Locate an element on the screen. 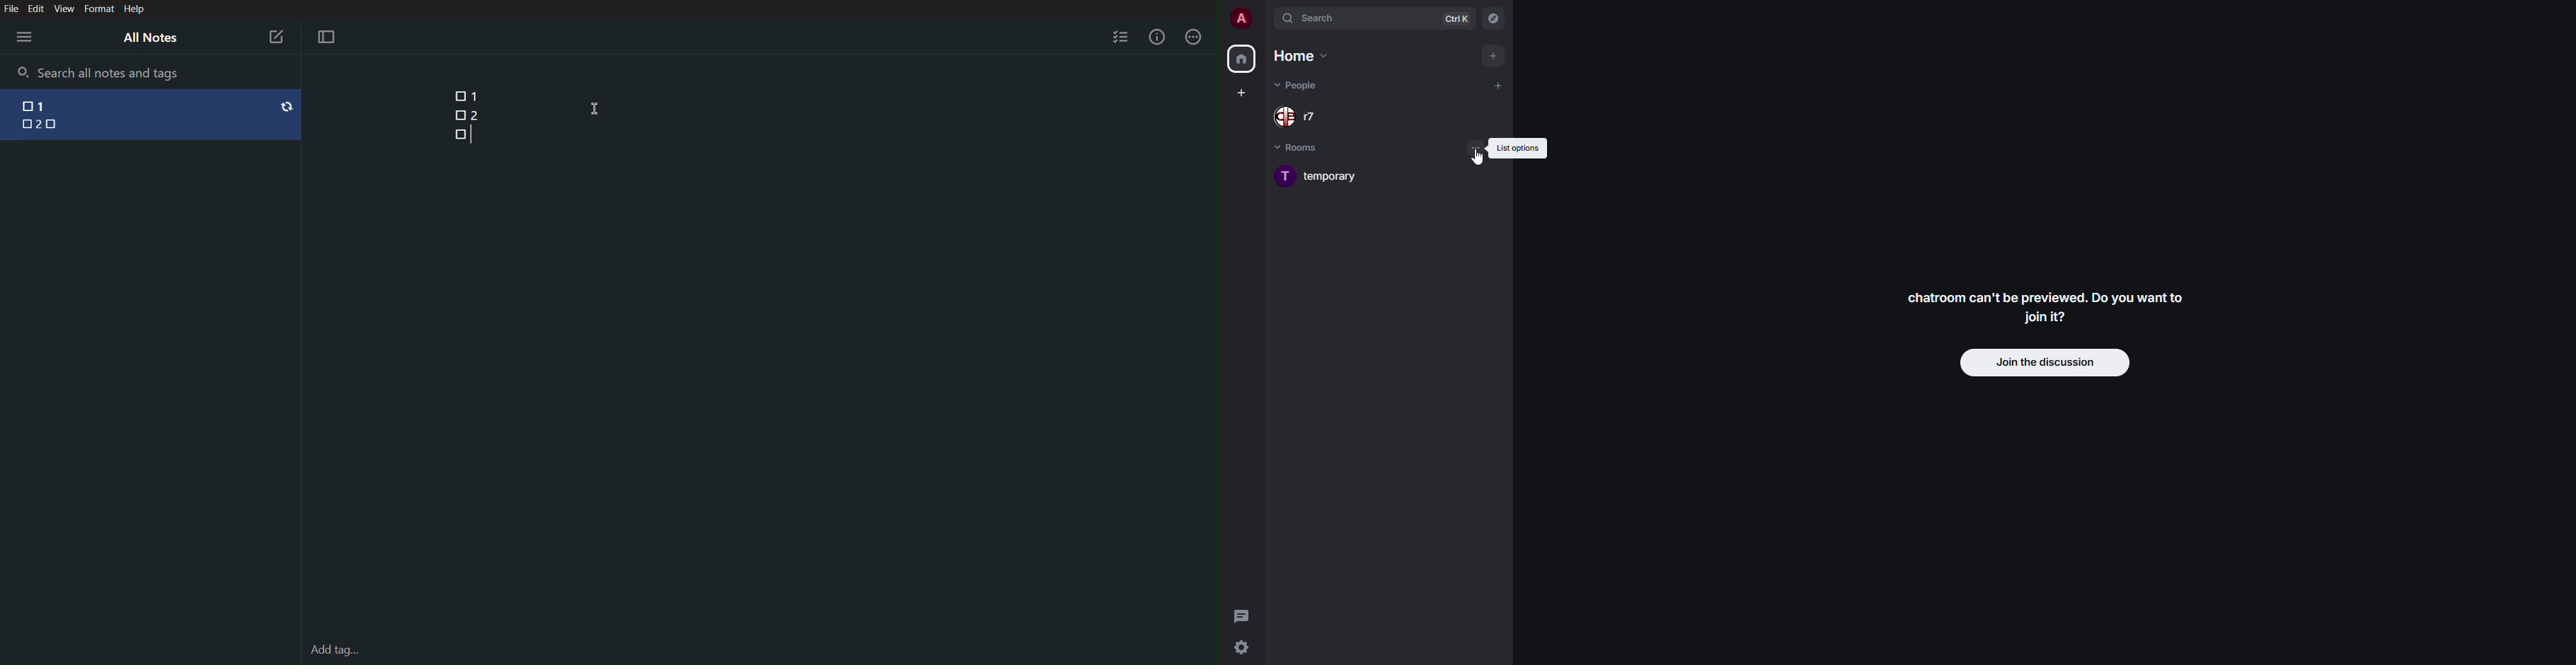  Add tag is located at coordinates (335, 651).